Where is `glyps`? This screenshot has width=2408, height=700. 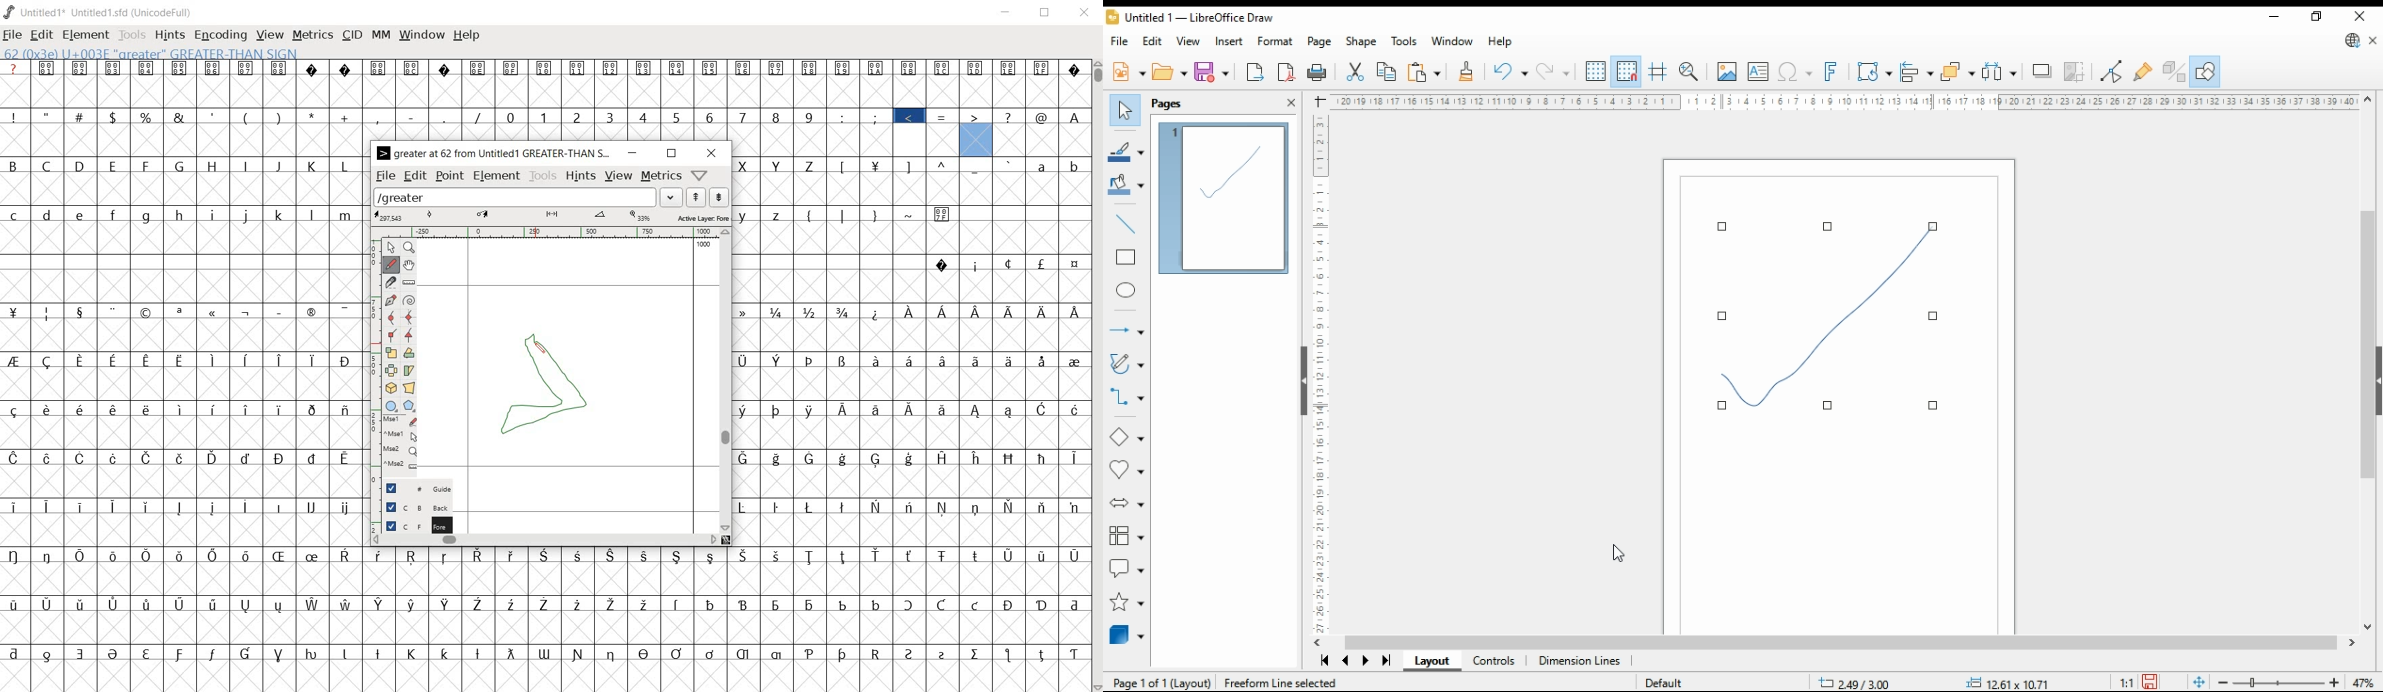 glyps is located at coordinates (1043, 106).